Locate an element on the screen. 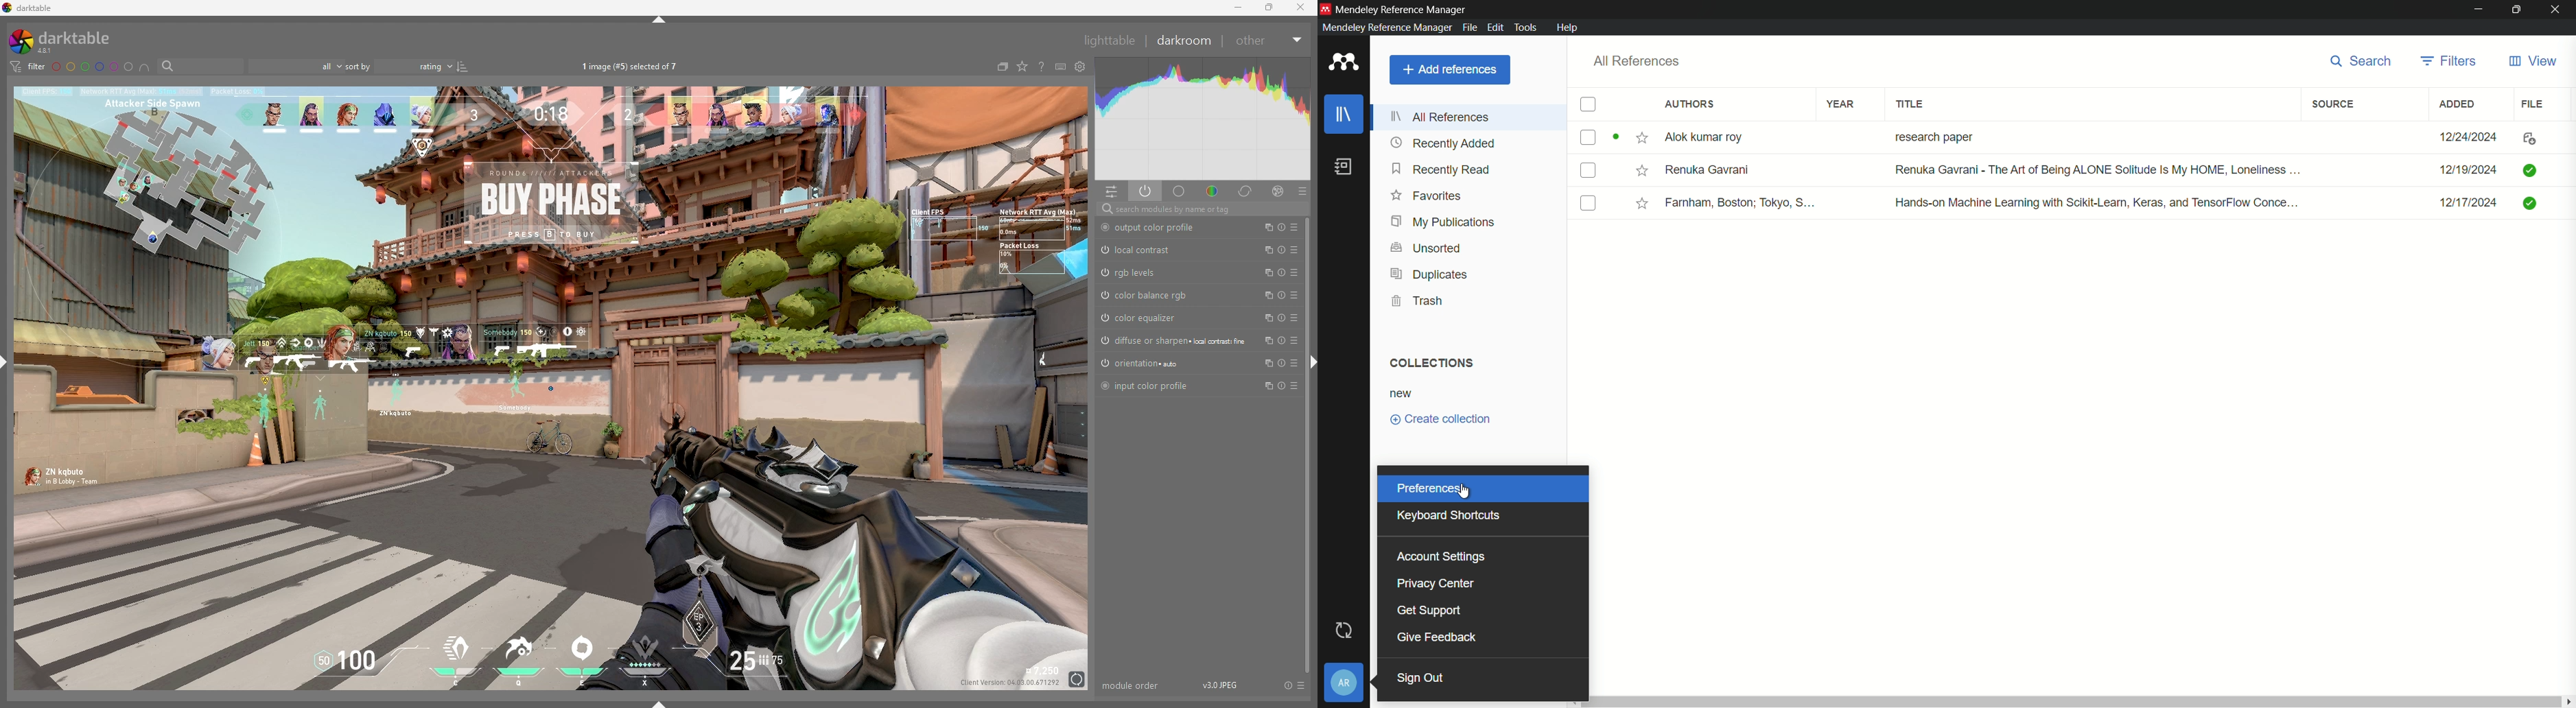 Image resolution: width=2576 pixels, height=728 pixels. quick access panel is located at coordinates (1112, 191).